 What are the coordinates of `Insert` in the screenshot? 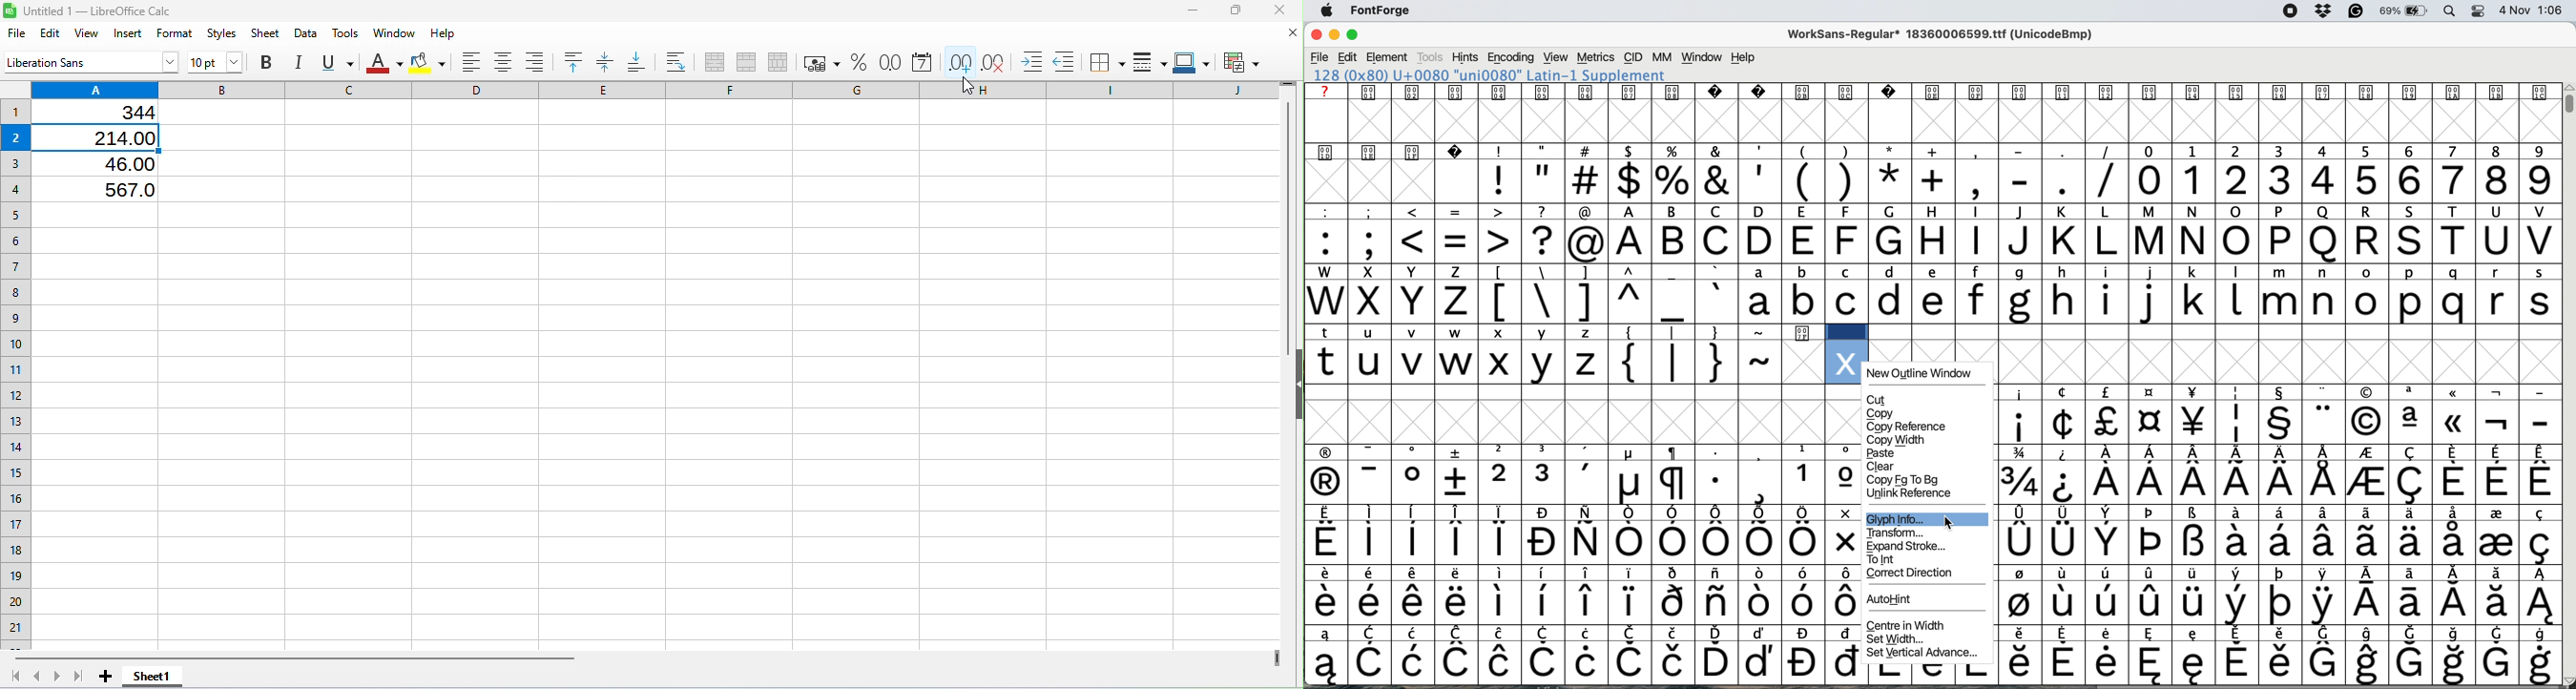 It's located at (130, 34).